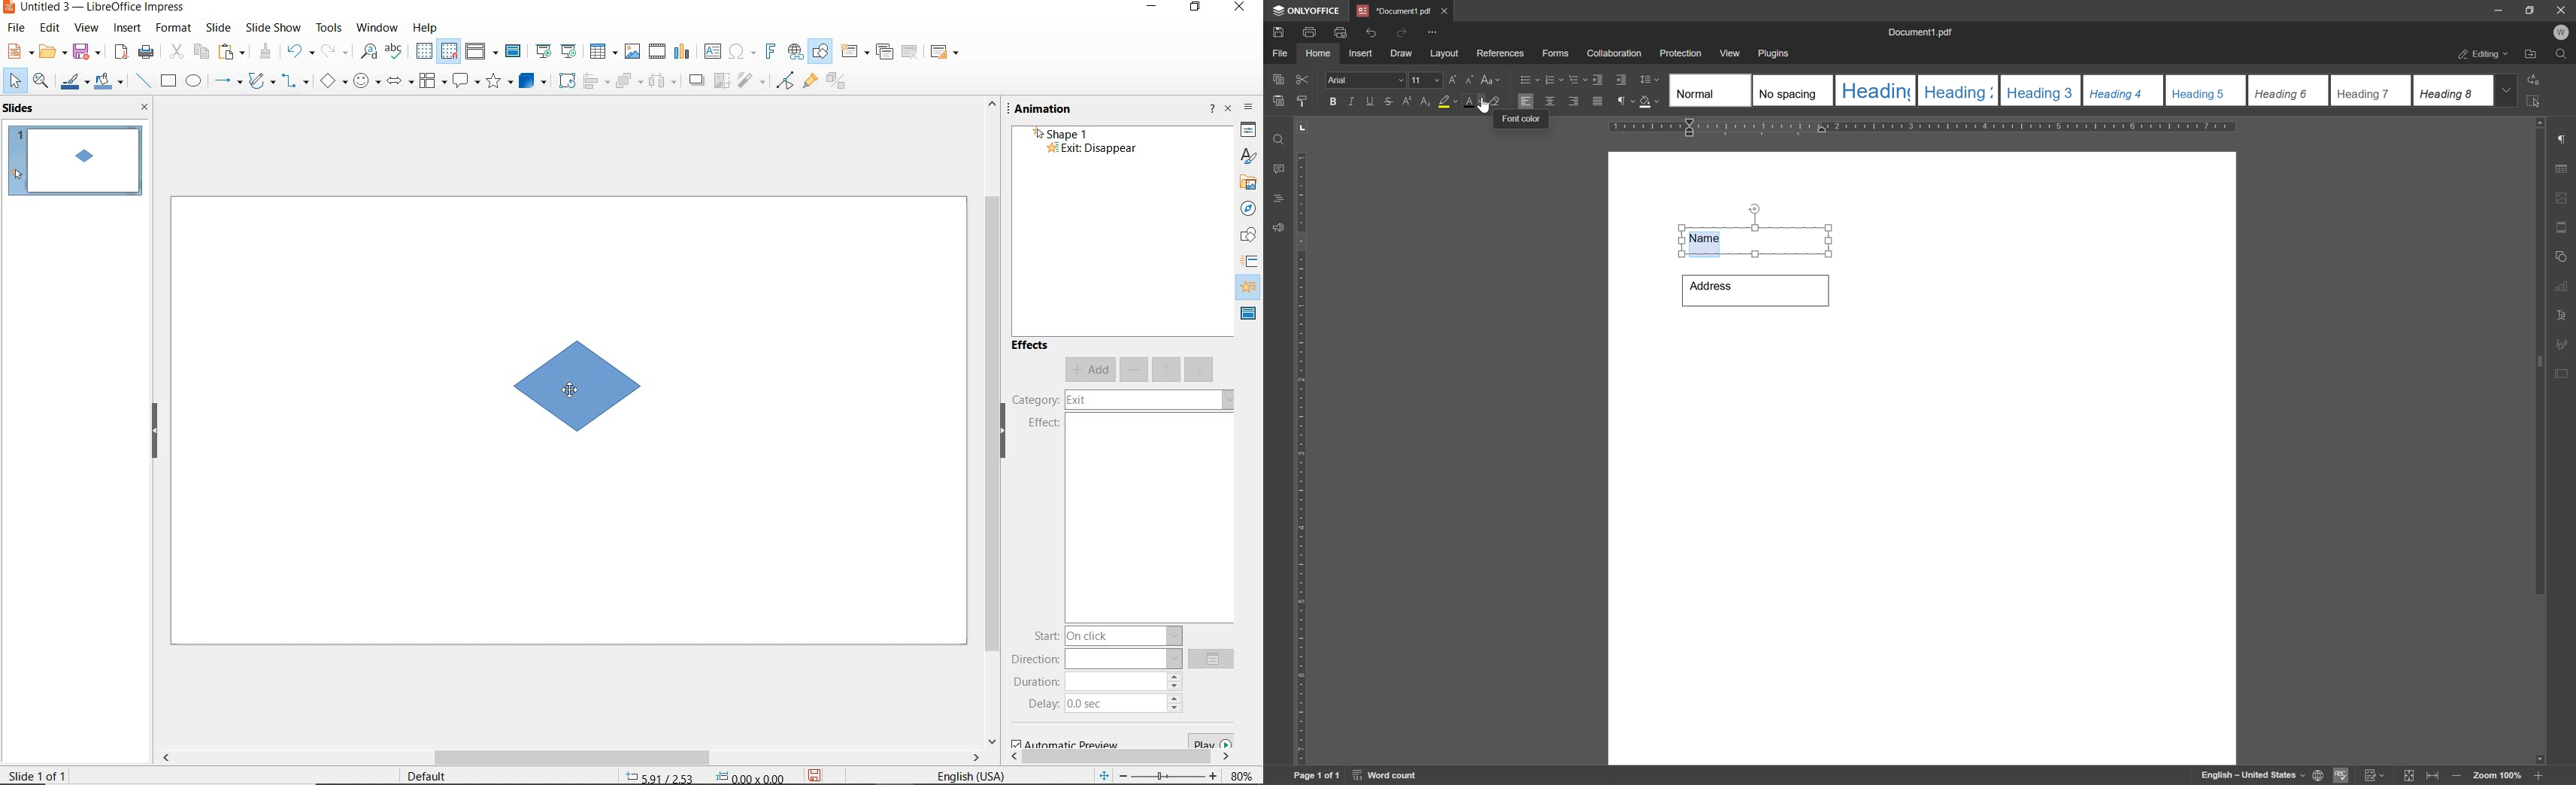  I want to click on add, so click(1090, 370).